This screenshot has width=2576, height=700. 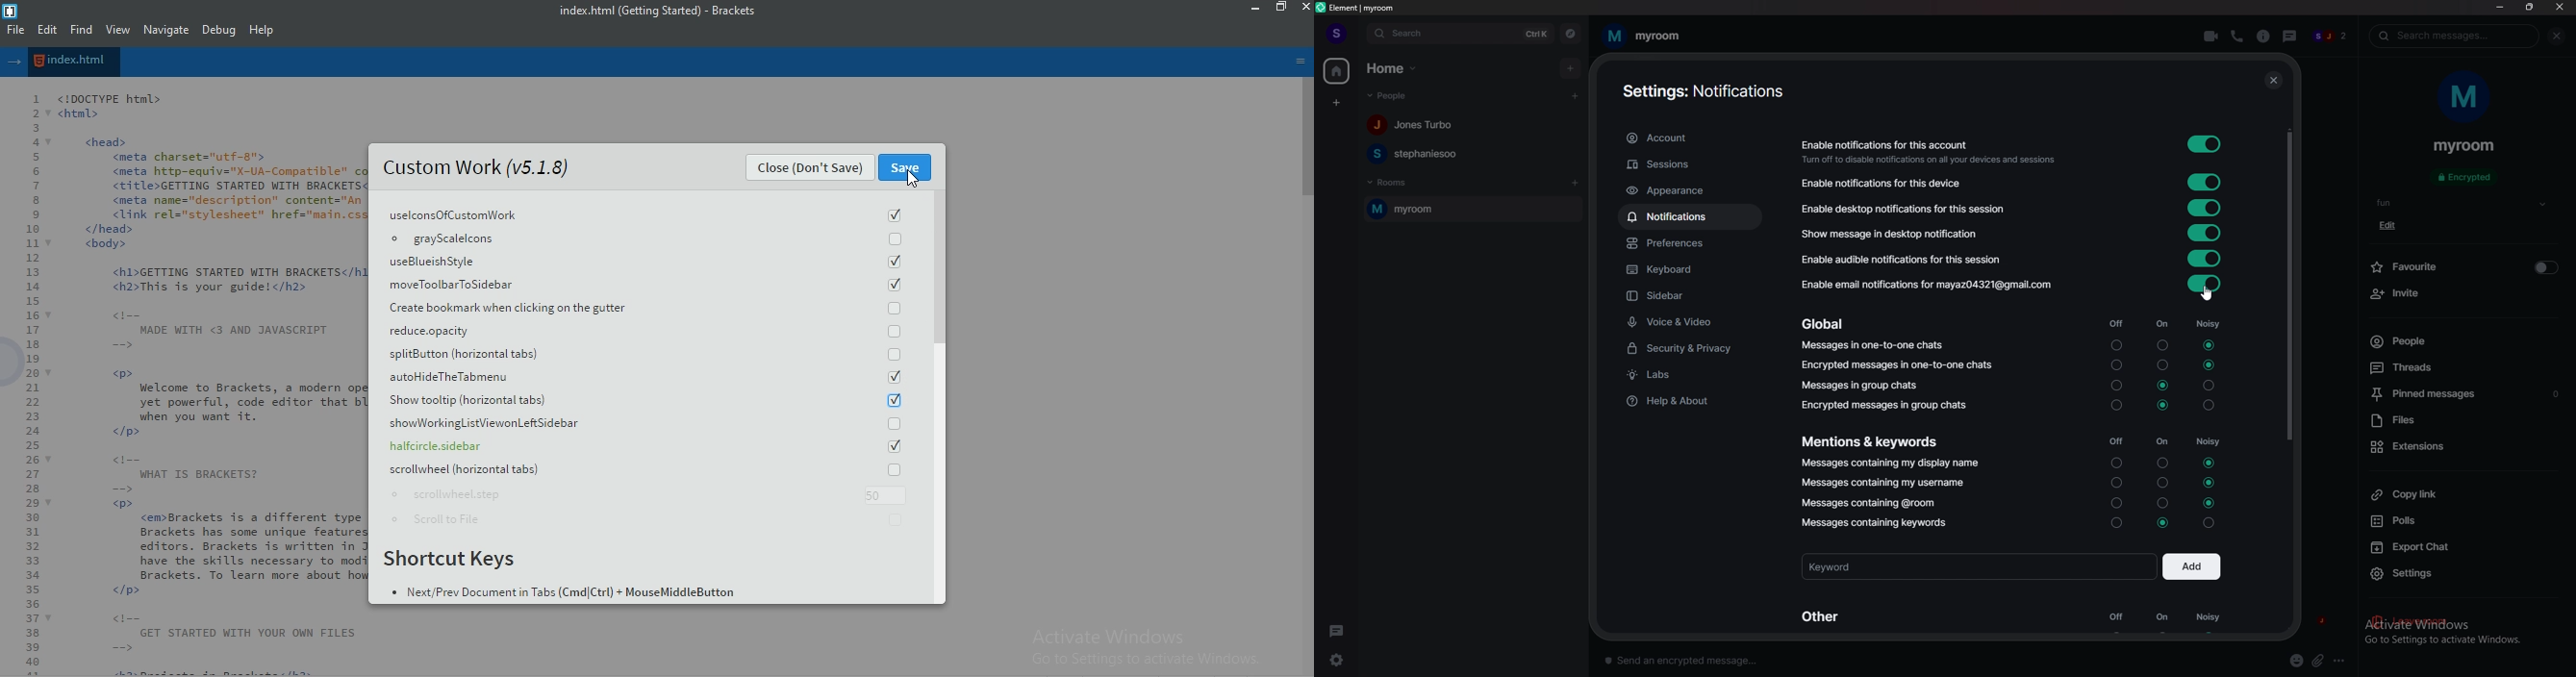 I want to click on mentions and keywords, so click(x=1873, y=440).